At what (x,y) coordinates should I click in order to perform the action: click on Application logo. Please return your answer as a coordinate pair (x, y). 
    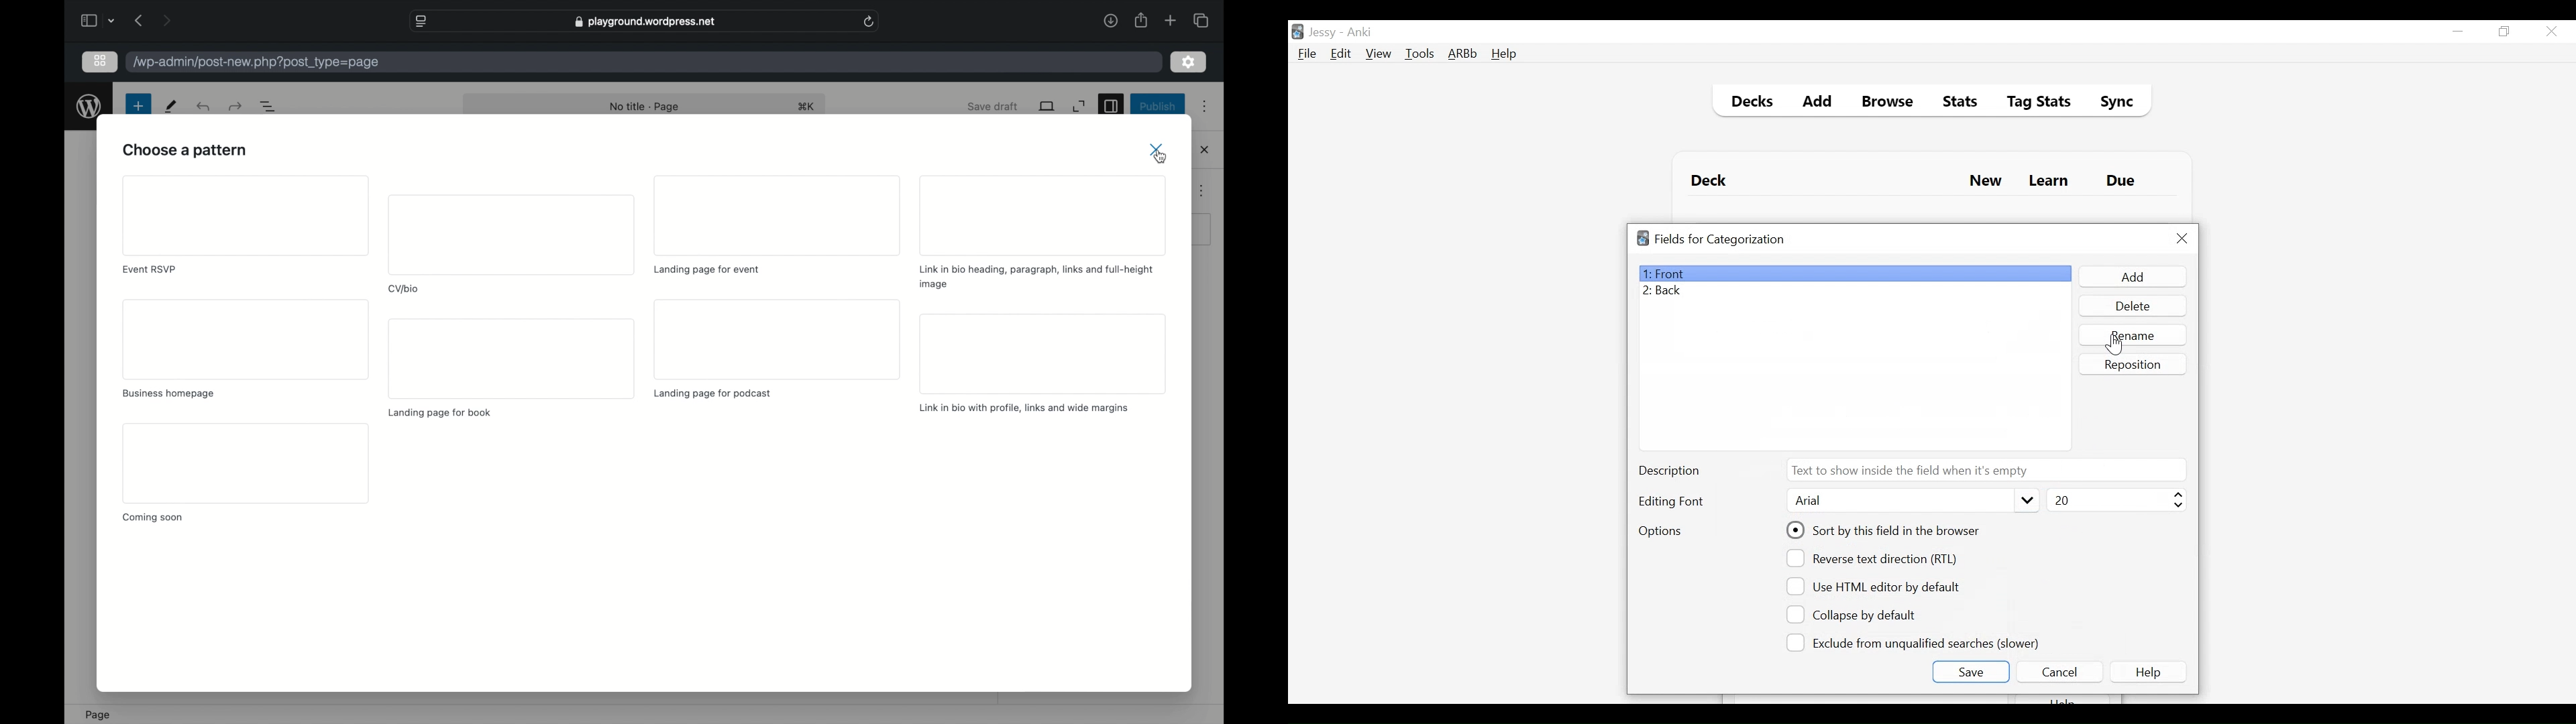
    Looking at the image, I should click on (1643, 238).